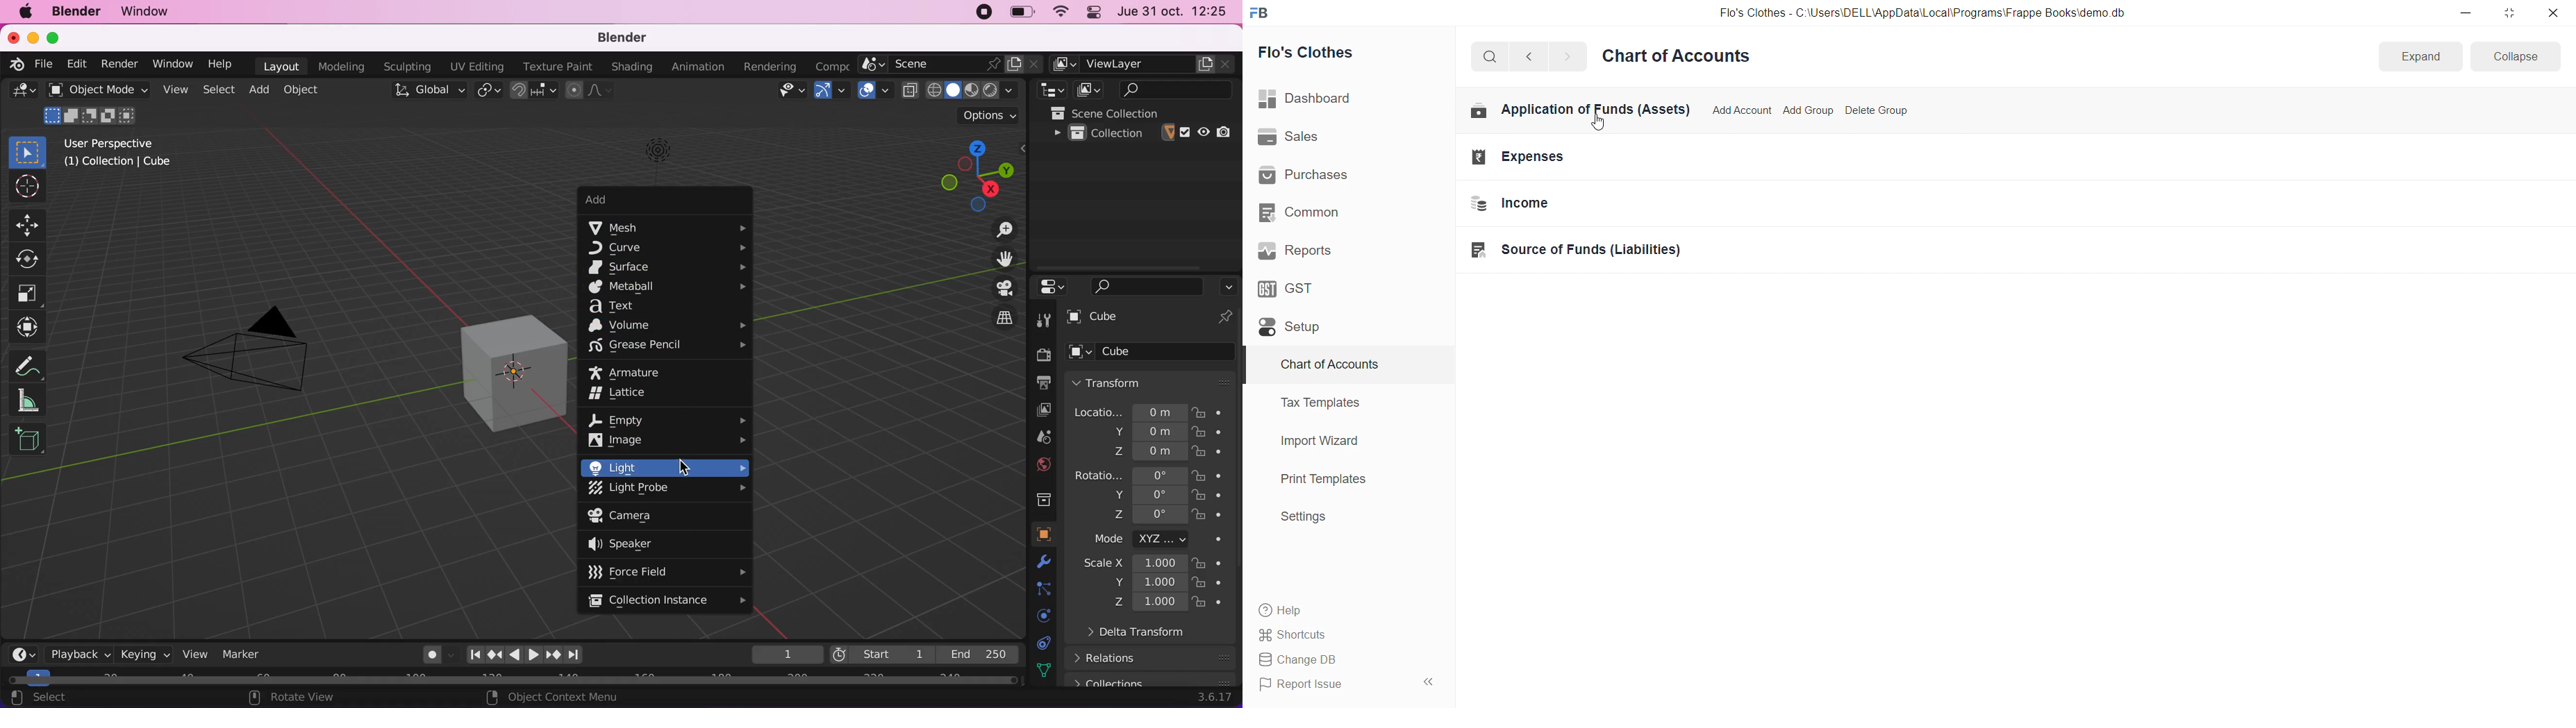 This screenshot has height=728, width=2576. I want to click on view, so click(194, 652).